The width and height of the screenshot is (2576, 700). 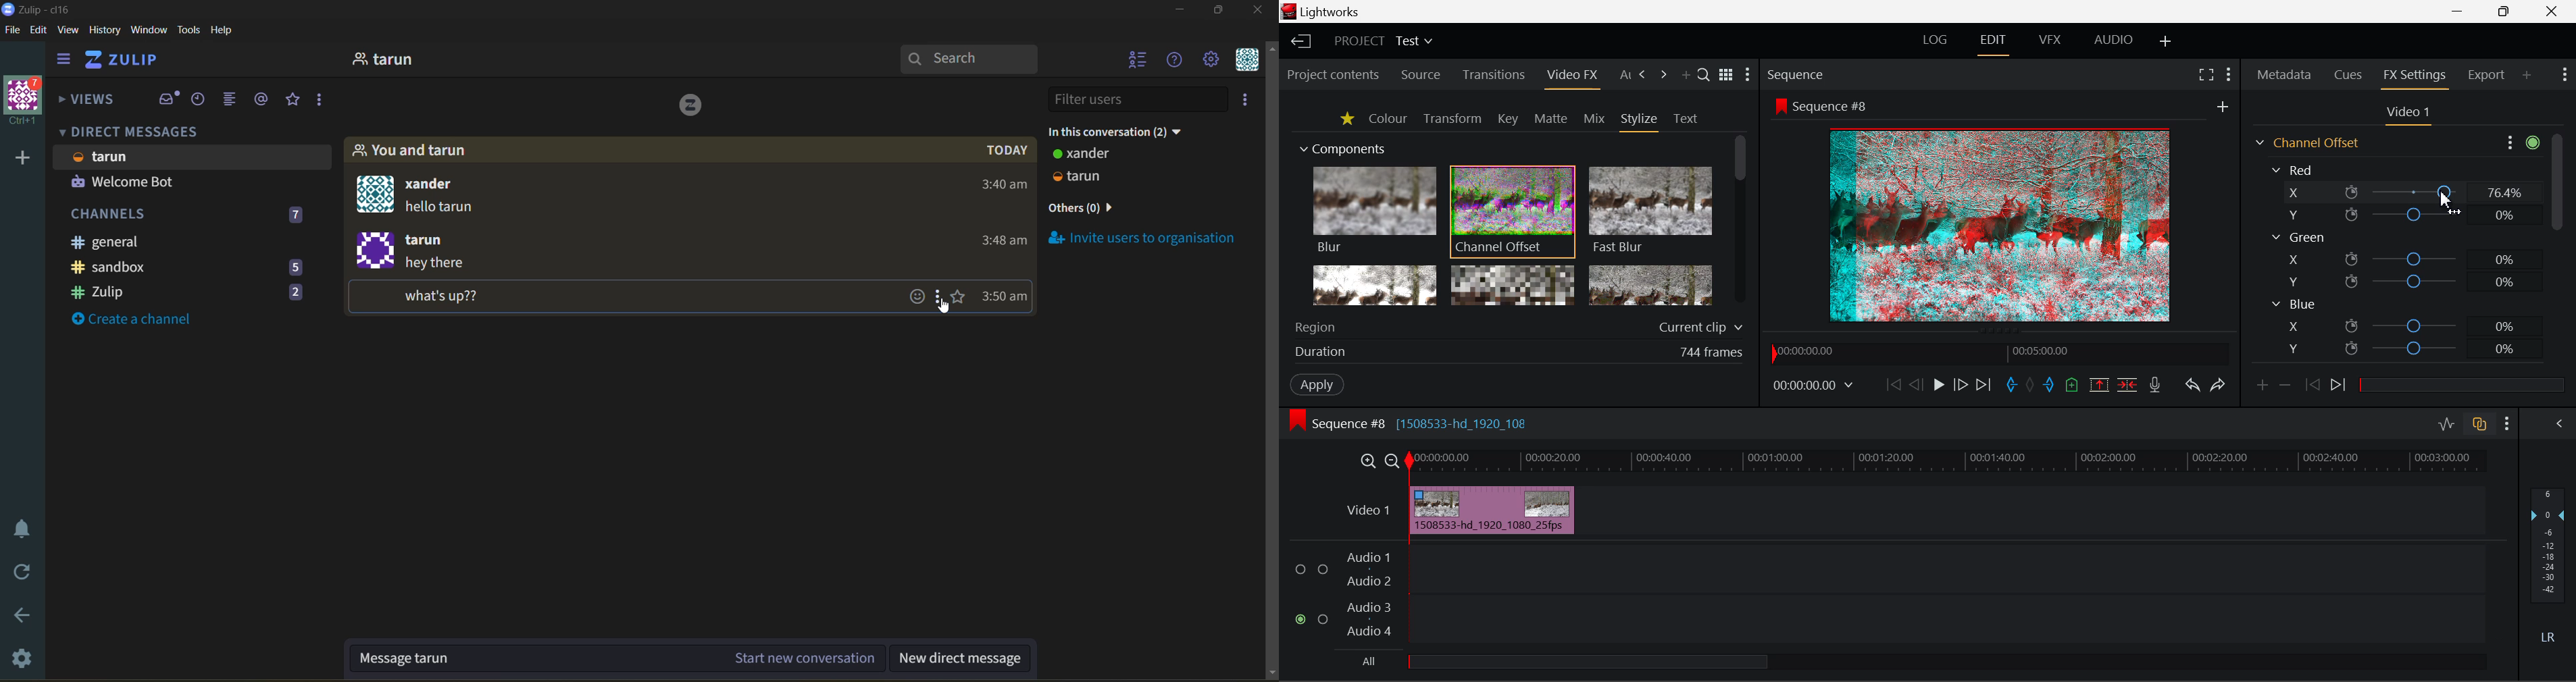 I want to click on Show Settings, so click(x=1749, y=74).